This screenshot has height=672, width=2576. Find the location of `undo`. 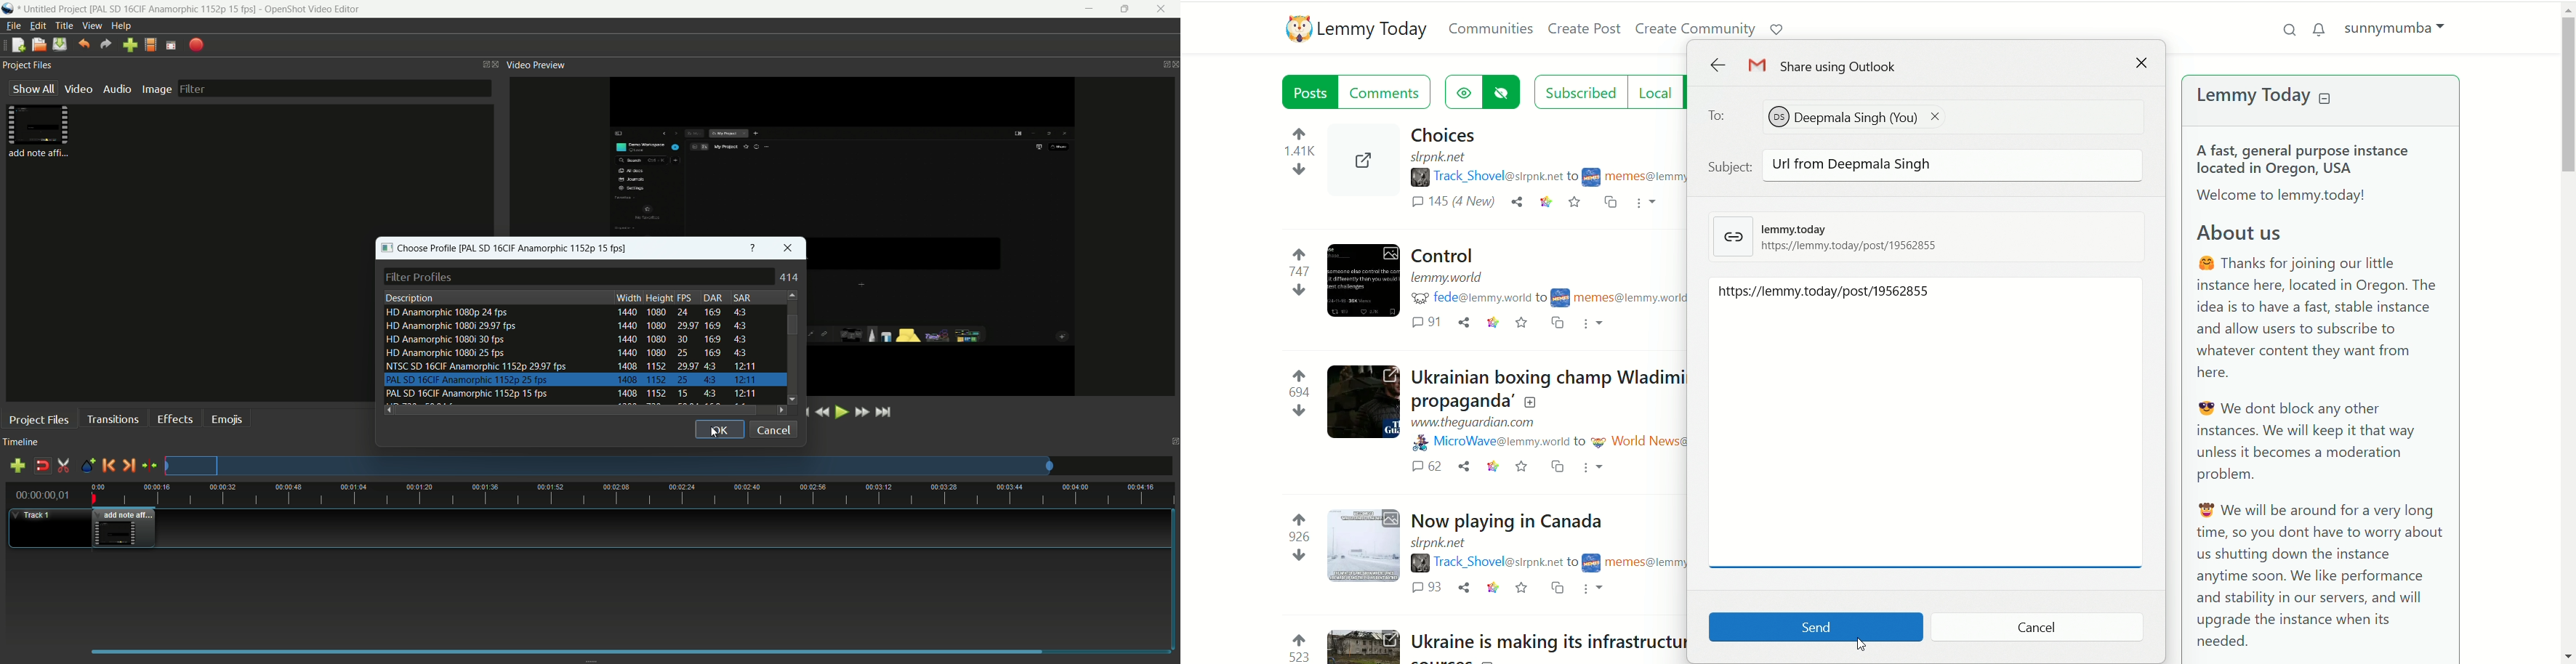

undo is located at coordinates (82, 45).